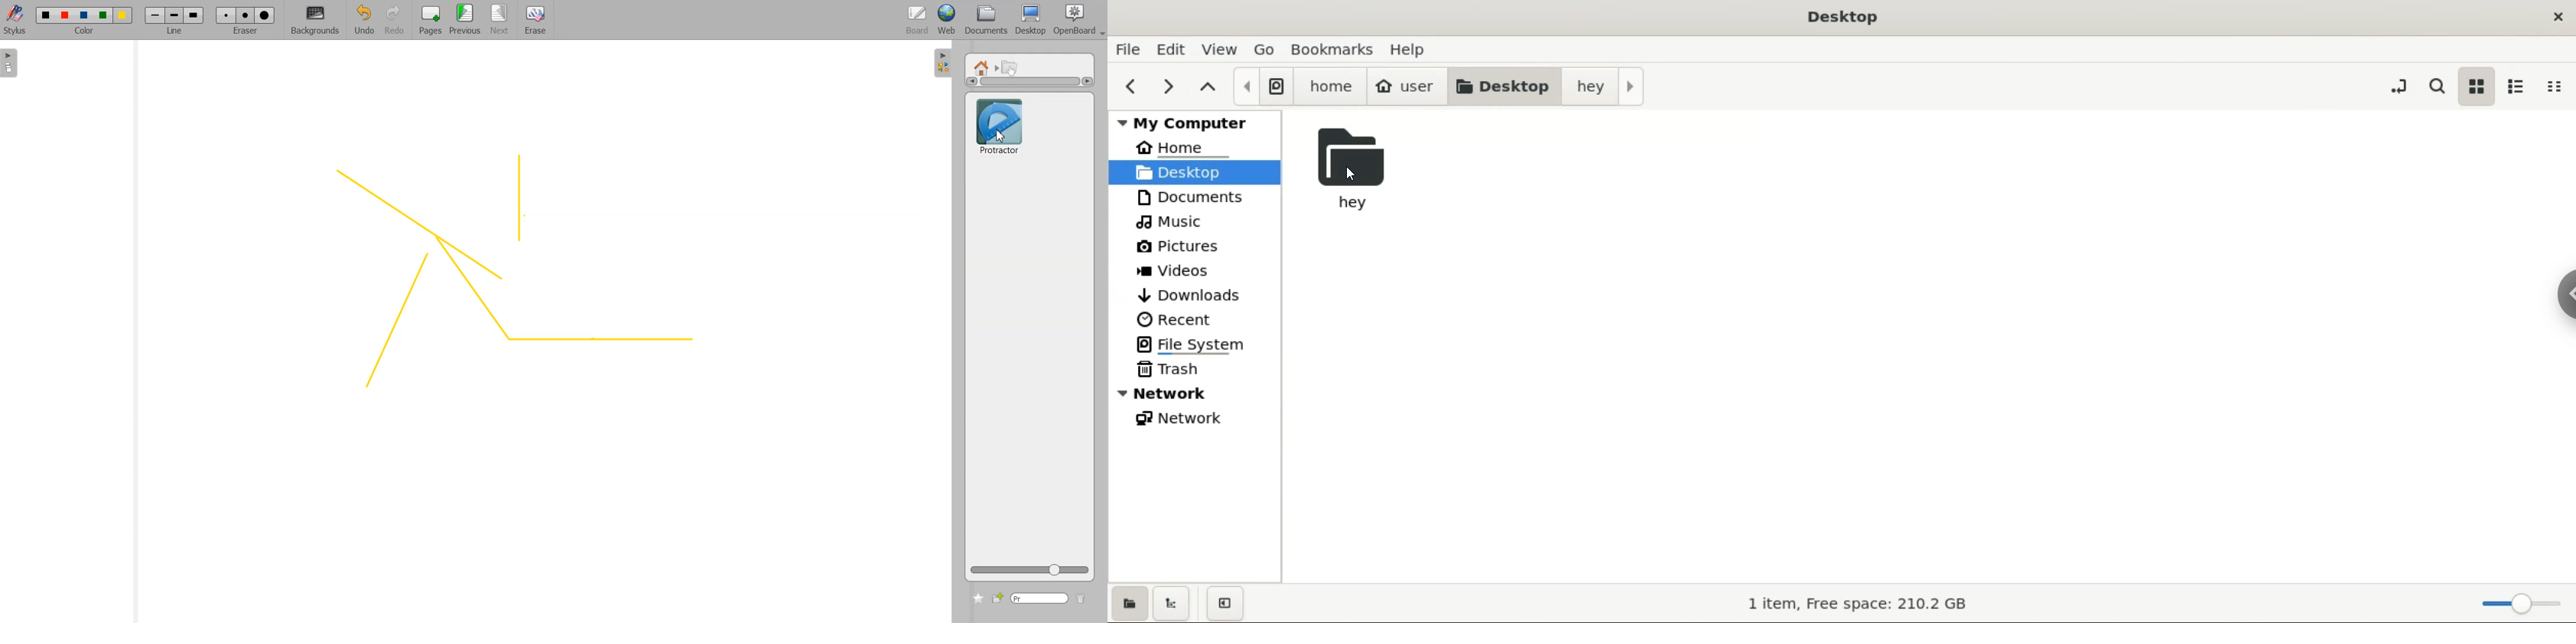 The image size is (2576, 644). I want to click on Type window, so click(1039, 599).